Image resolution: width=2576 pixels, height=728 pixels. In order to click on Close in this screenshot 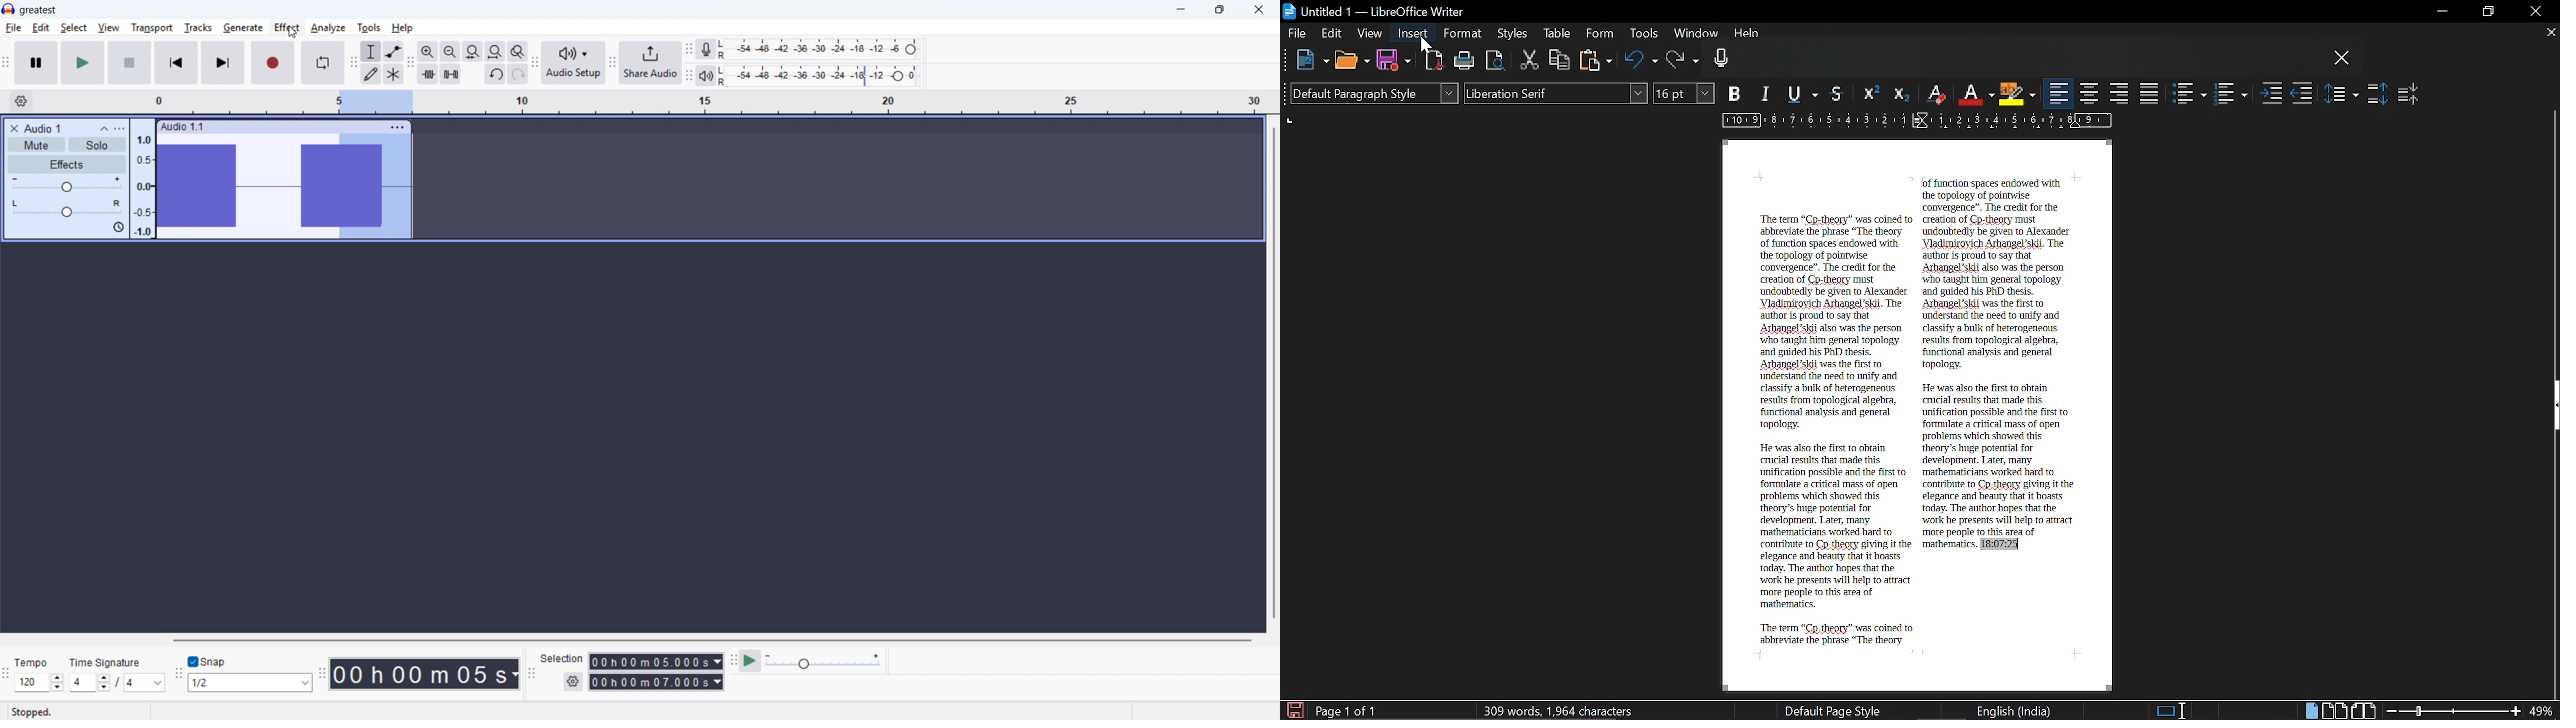, I will do `click(2534, 12)`.